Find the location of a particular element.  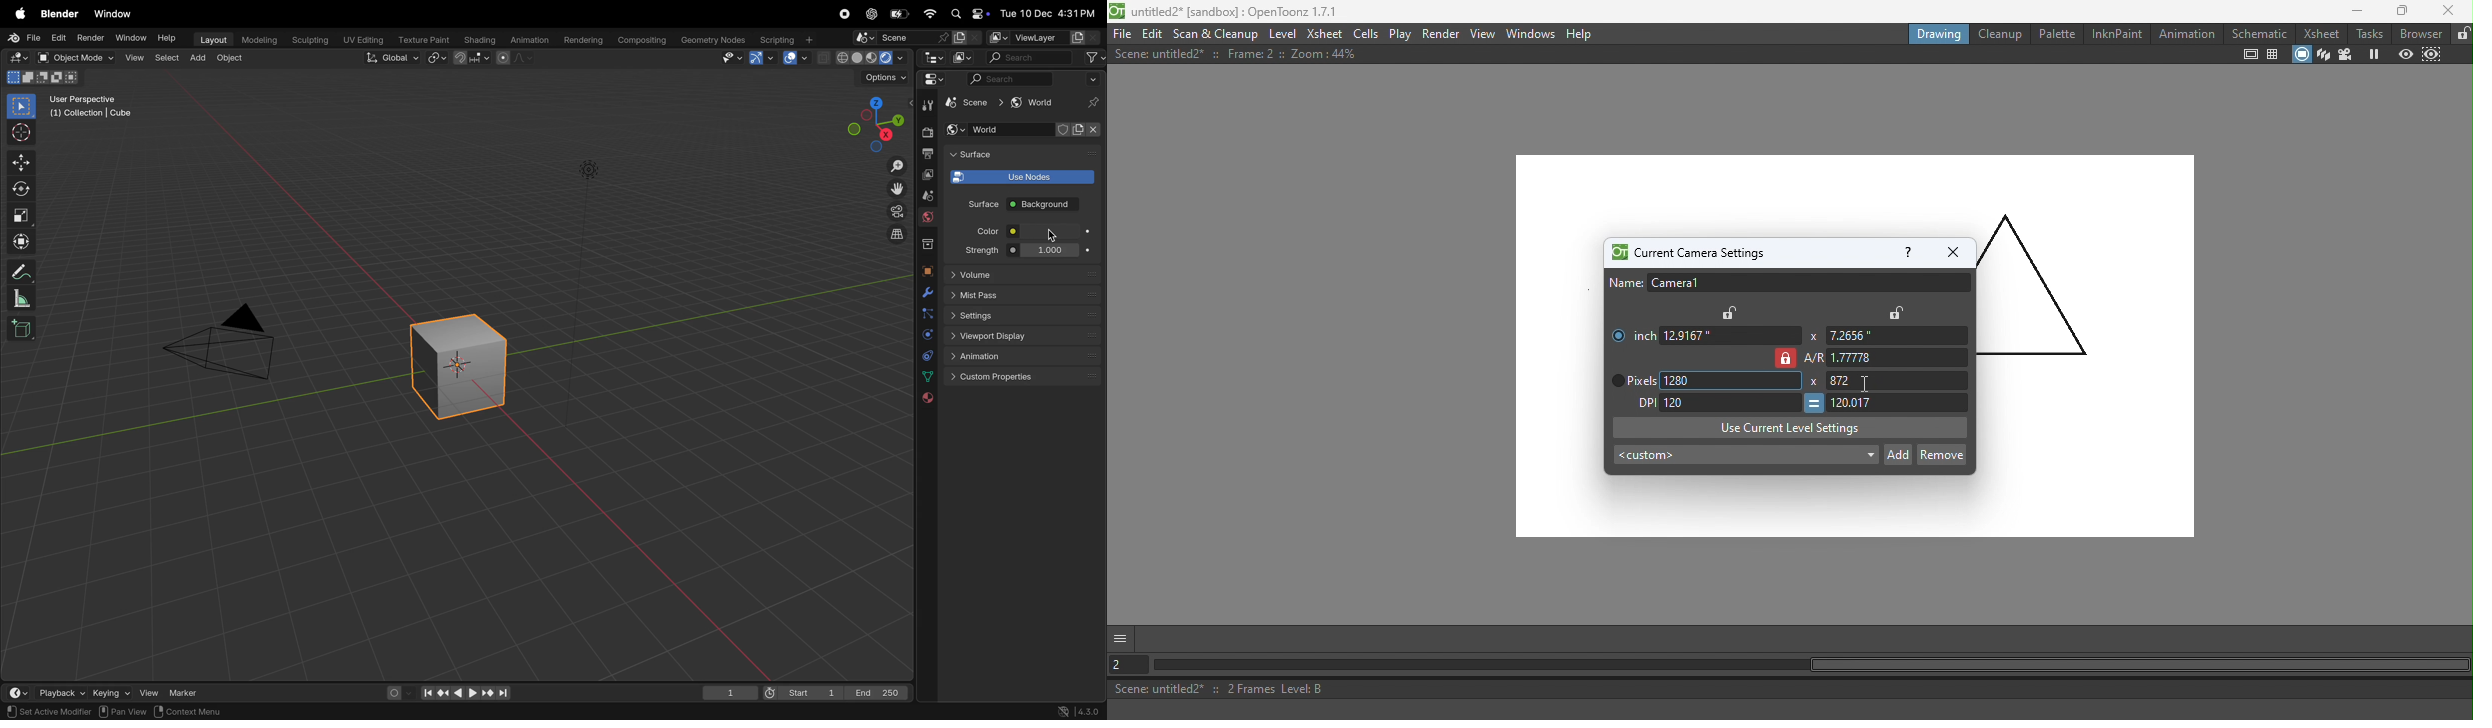

tools is located at coordinates (925, 105).